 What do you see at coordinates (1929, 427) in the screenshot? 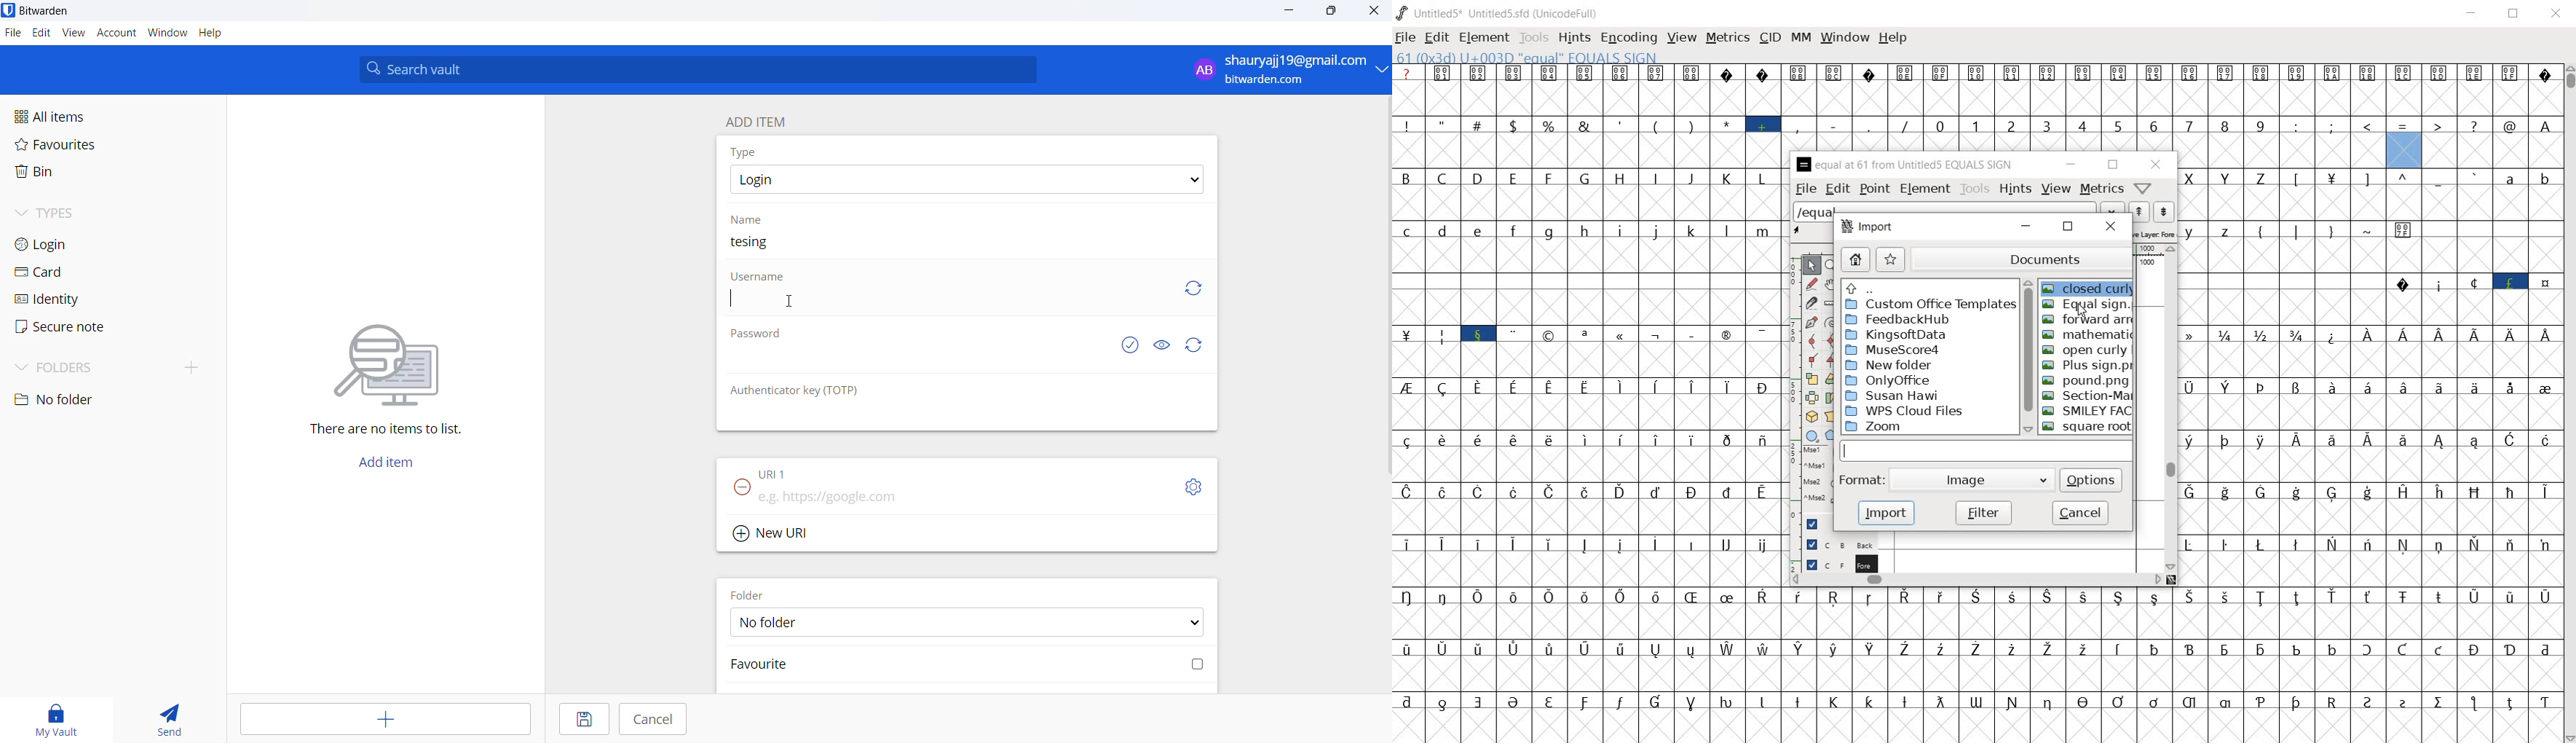
I see `ZOOM` at bounding box center [1929, 427].